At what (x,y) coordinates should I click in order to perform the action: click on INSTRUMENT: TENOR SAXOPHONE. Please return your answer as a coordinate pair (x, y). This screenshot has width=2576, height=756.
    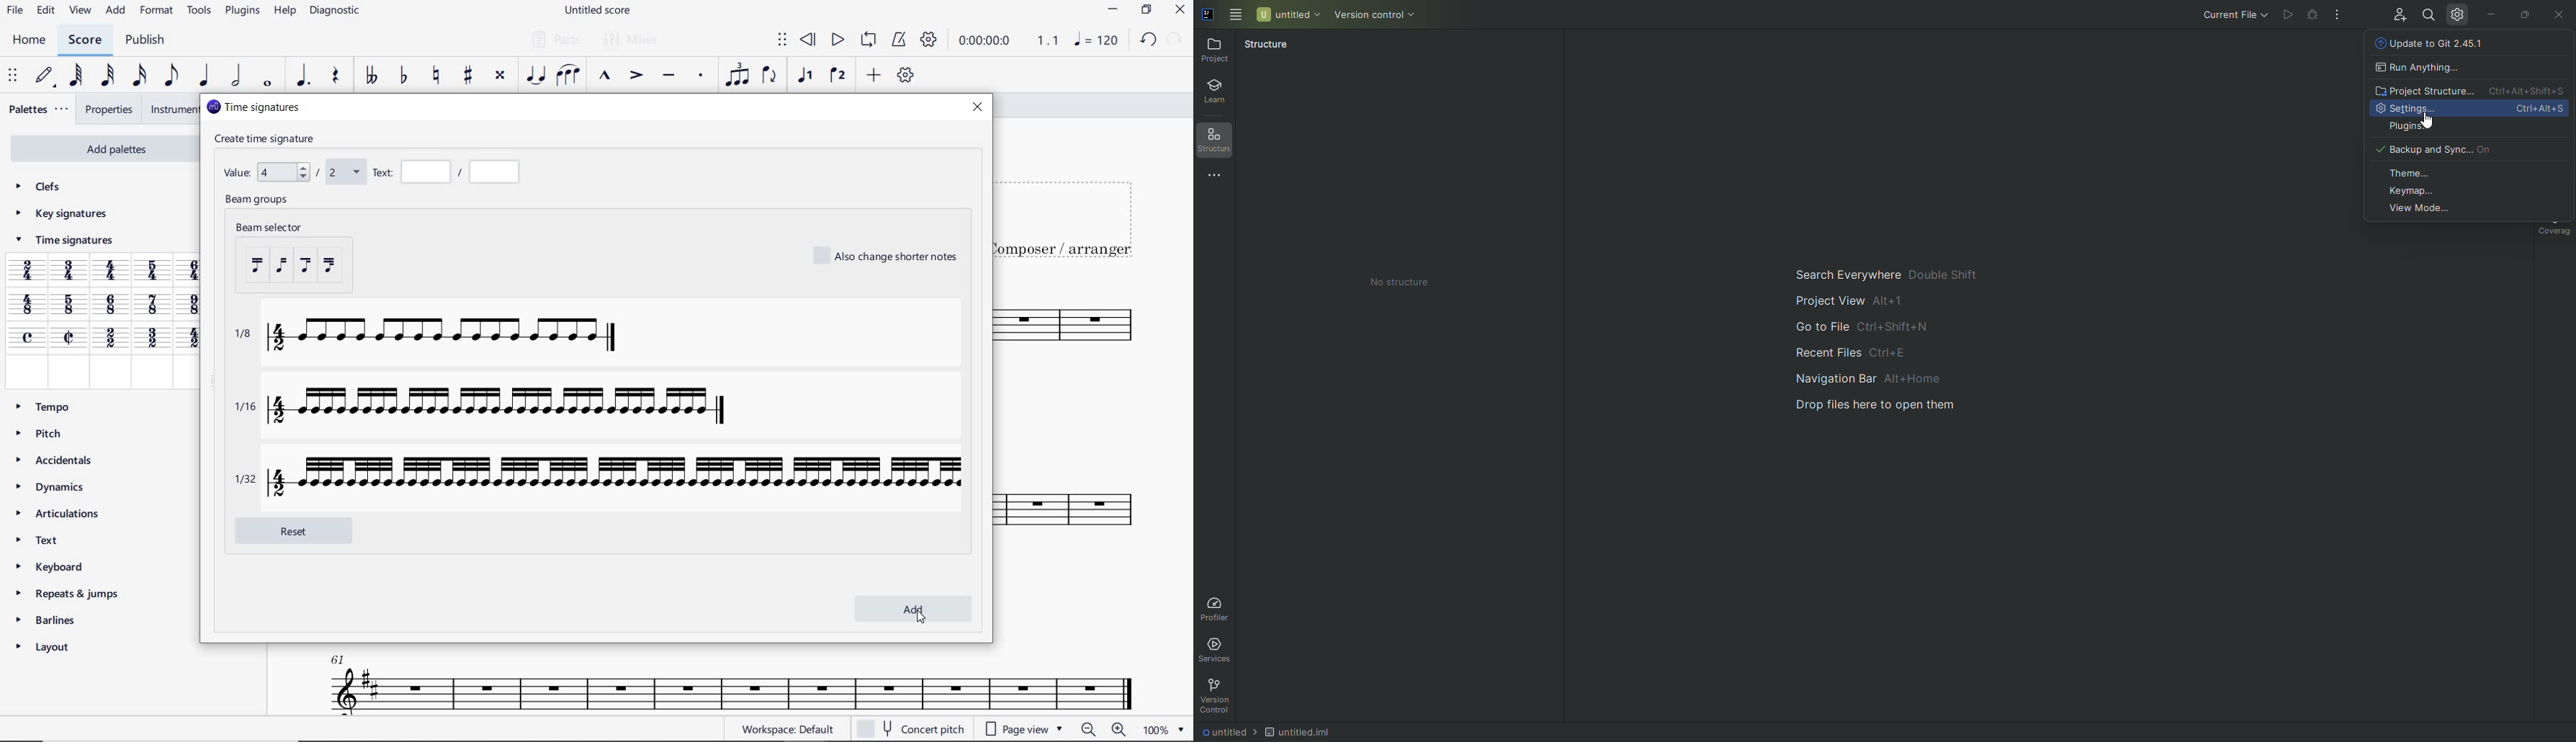
    Looking at the image, I should click on (1073, 429).